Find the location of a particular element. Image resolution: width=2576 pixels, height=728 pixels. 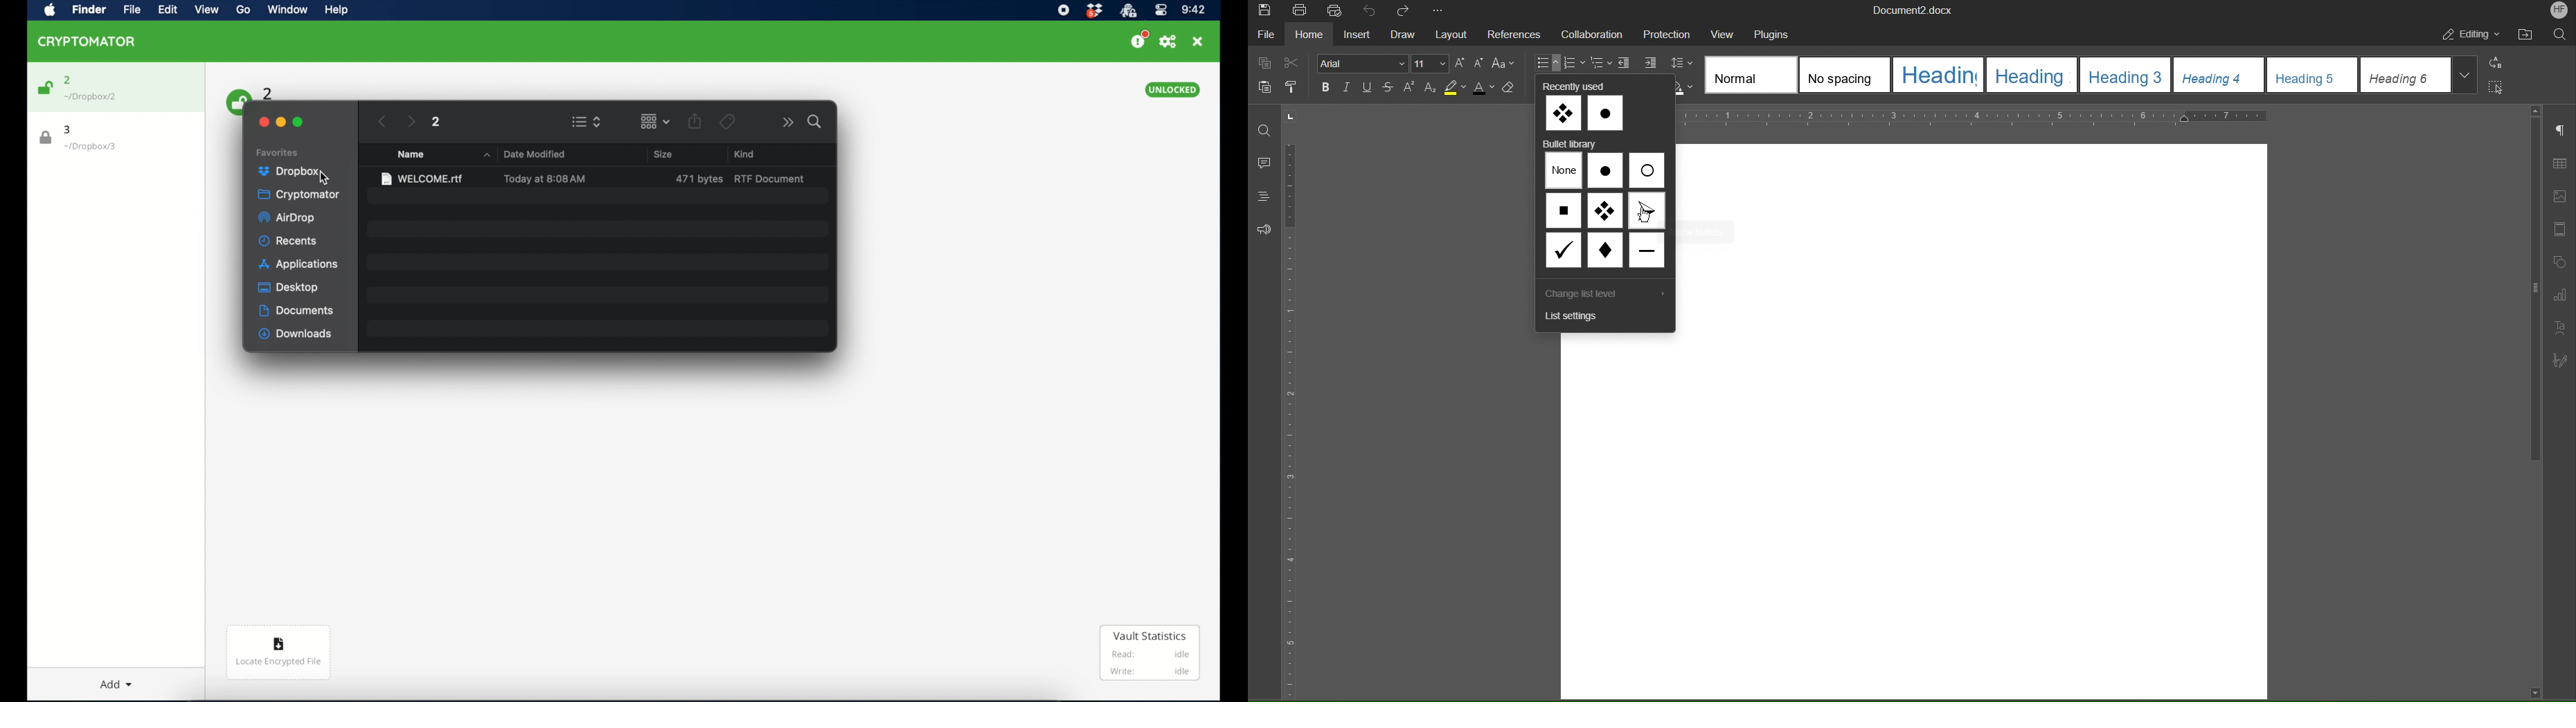

Graph Settings is located at coordinates (2557, 294).